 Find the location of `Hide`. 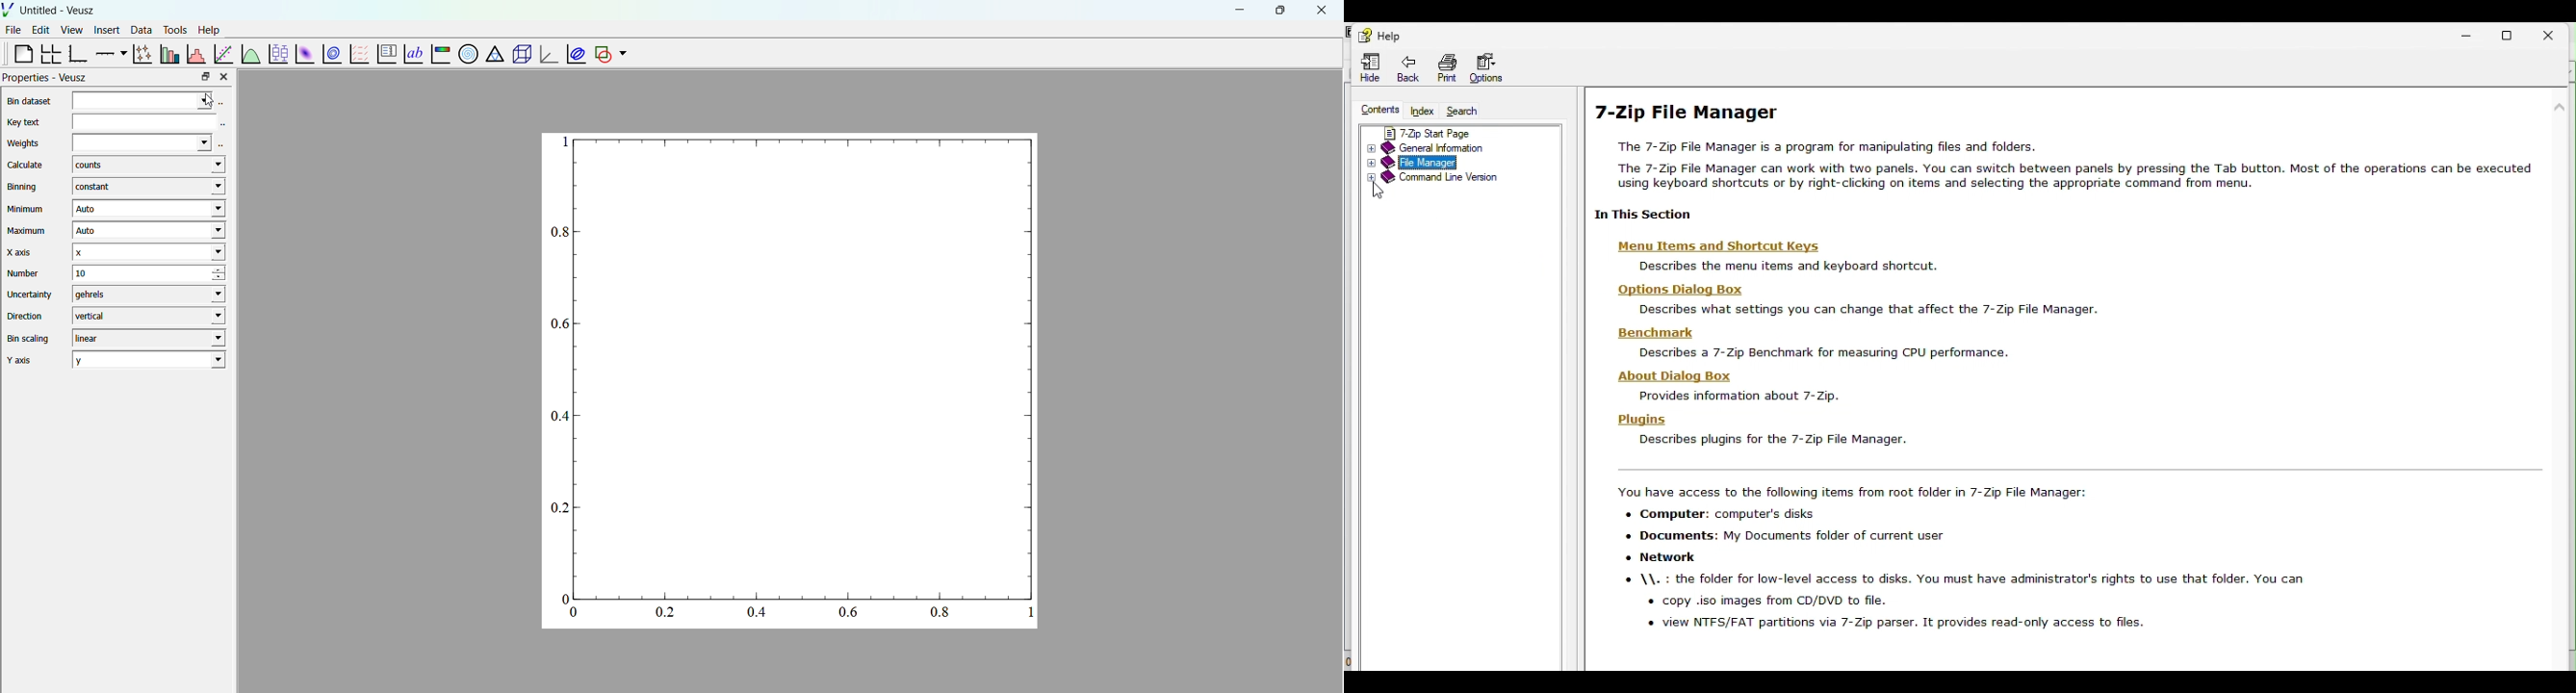

Hide is located at coordinates (1365, 68).